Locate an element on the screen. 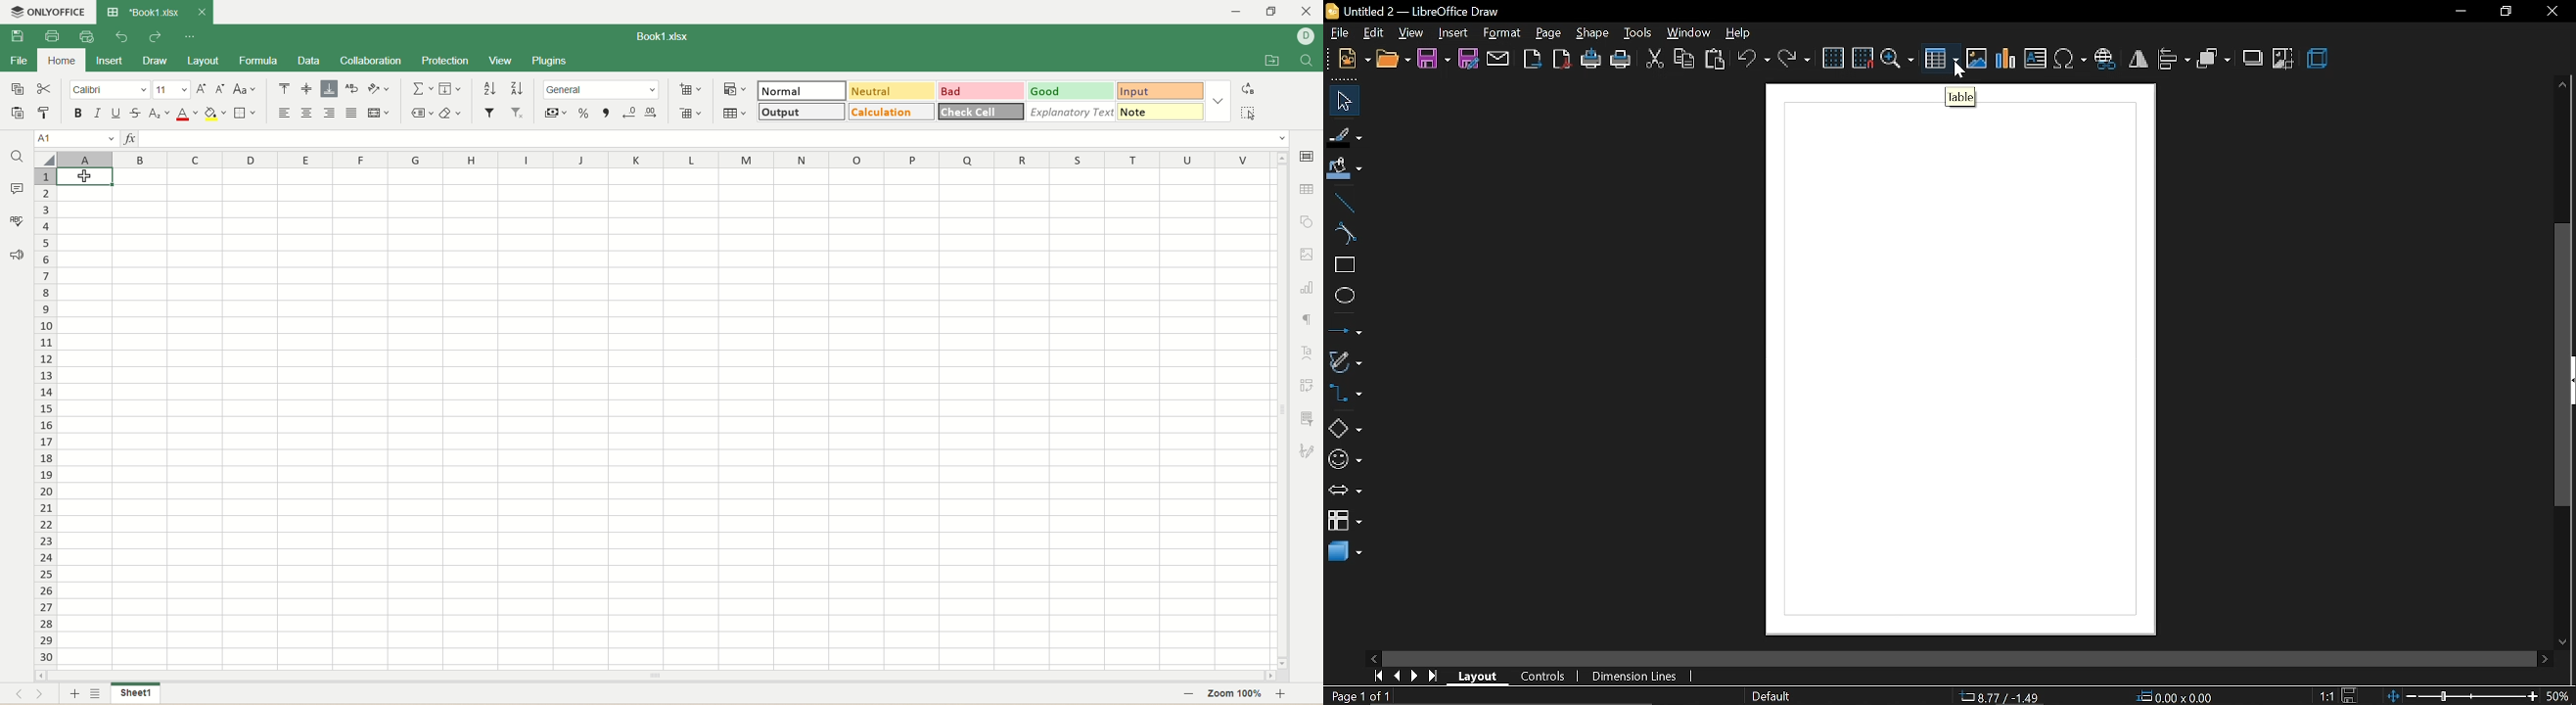 Image resolution: width=2576 pixels, height=728 pixels. open is located at coordinates (1393, 61).